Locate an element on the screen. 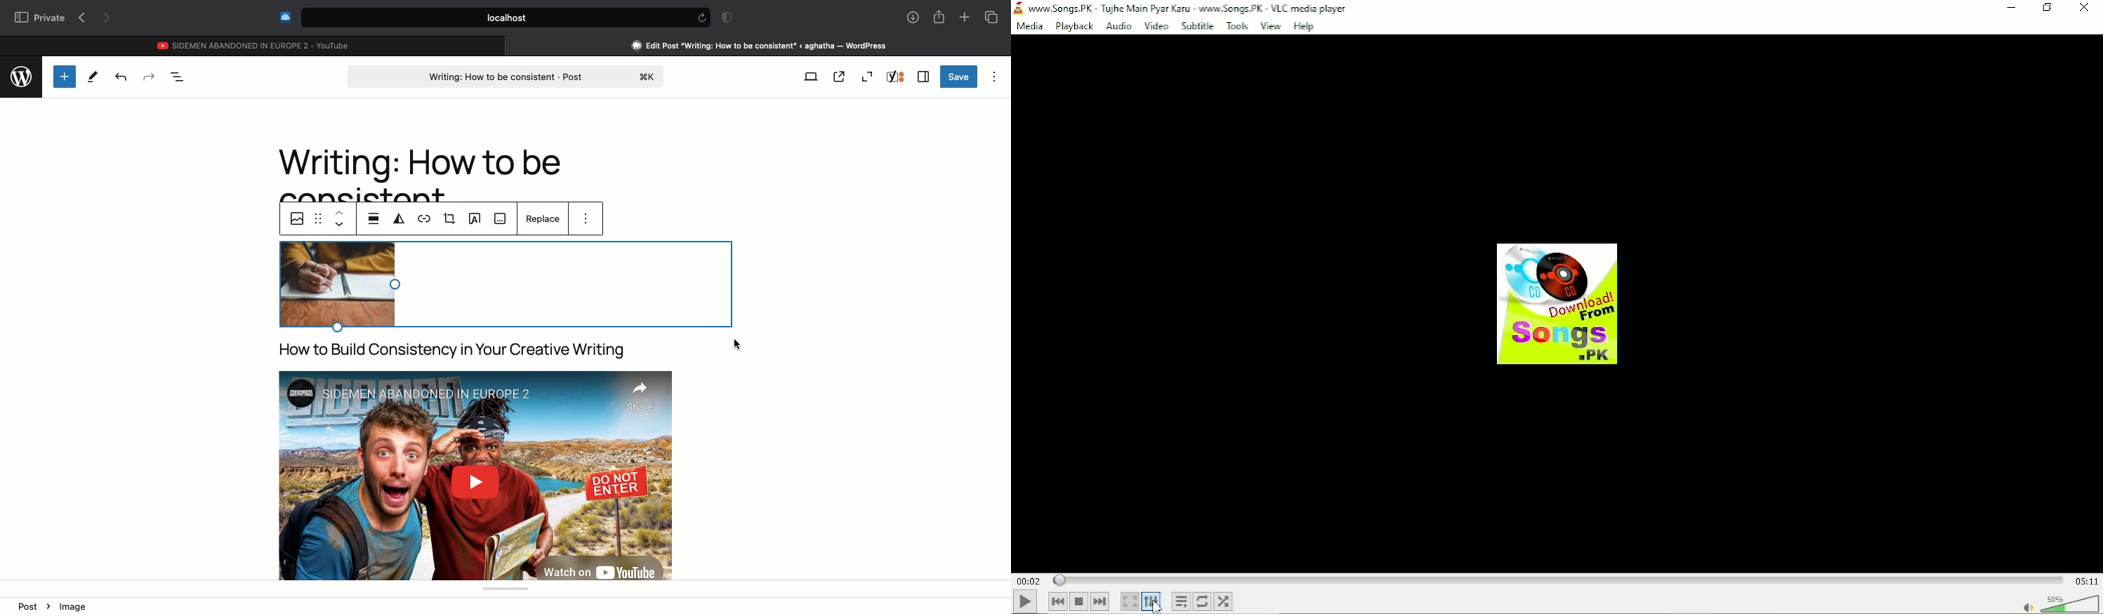  Cursor is located at coordinates (1158, 607).